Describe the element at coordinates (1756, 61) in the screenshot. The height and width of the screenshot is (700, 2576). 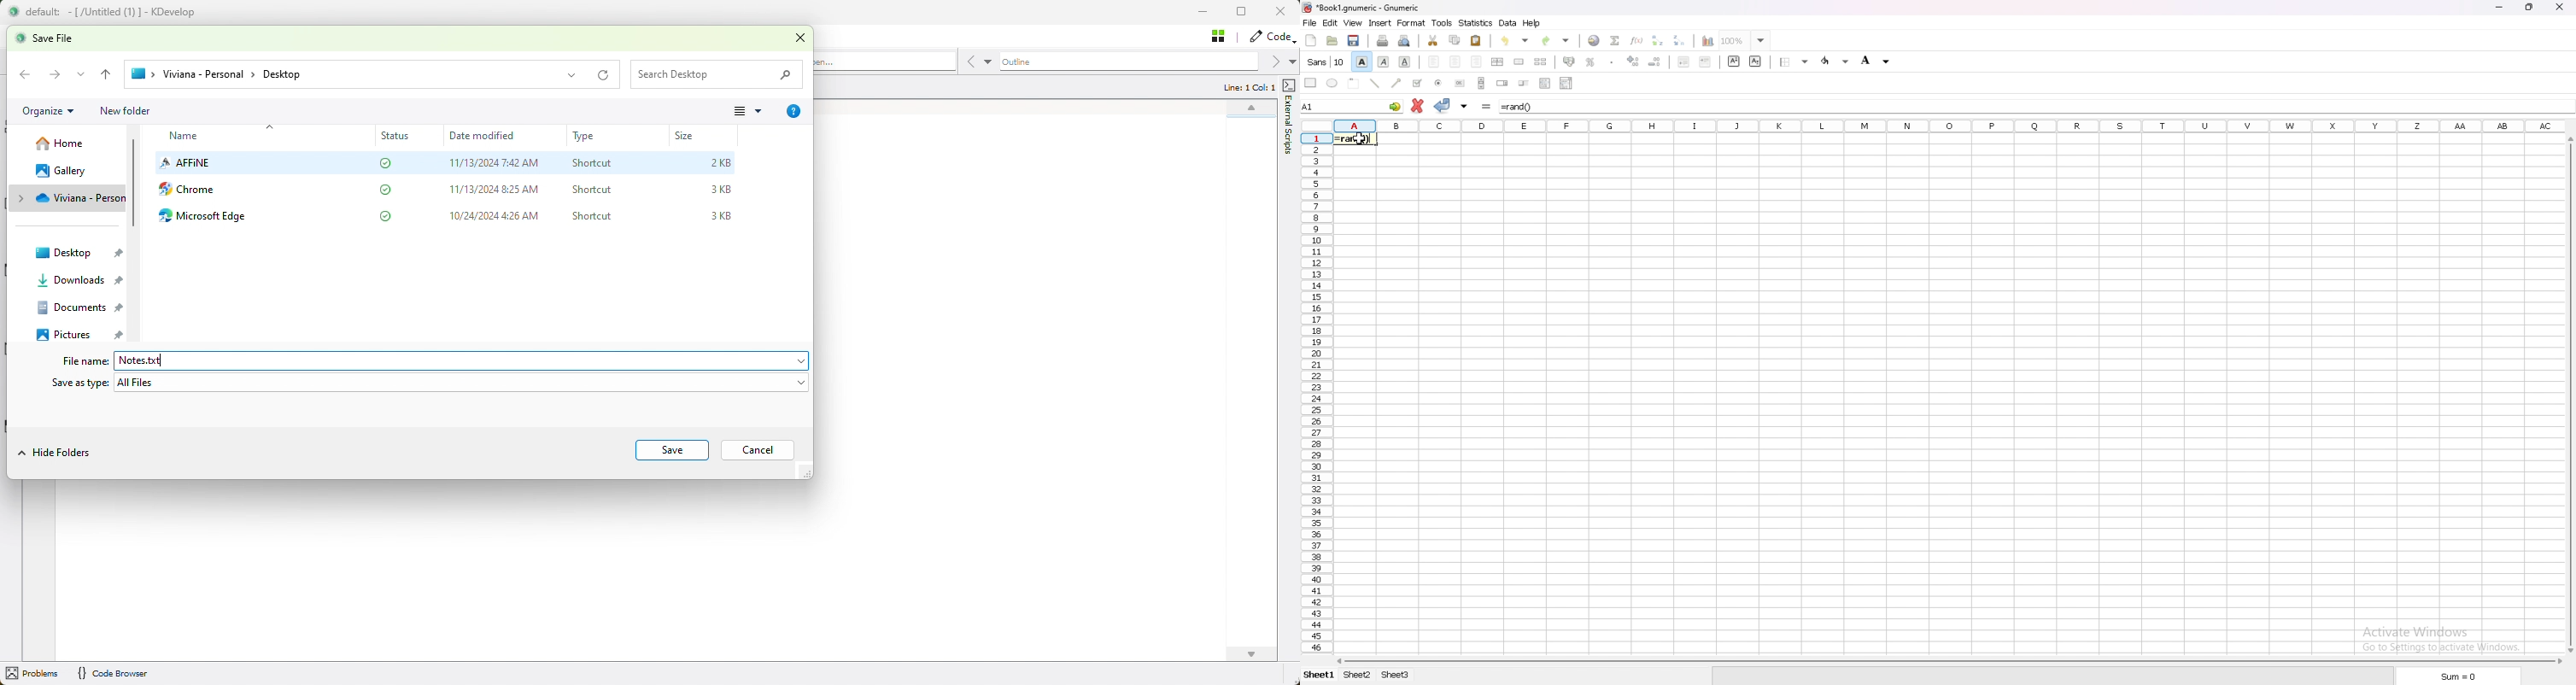
I see `subscript` at that location.